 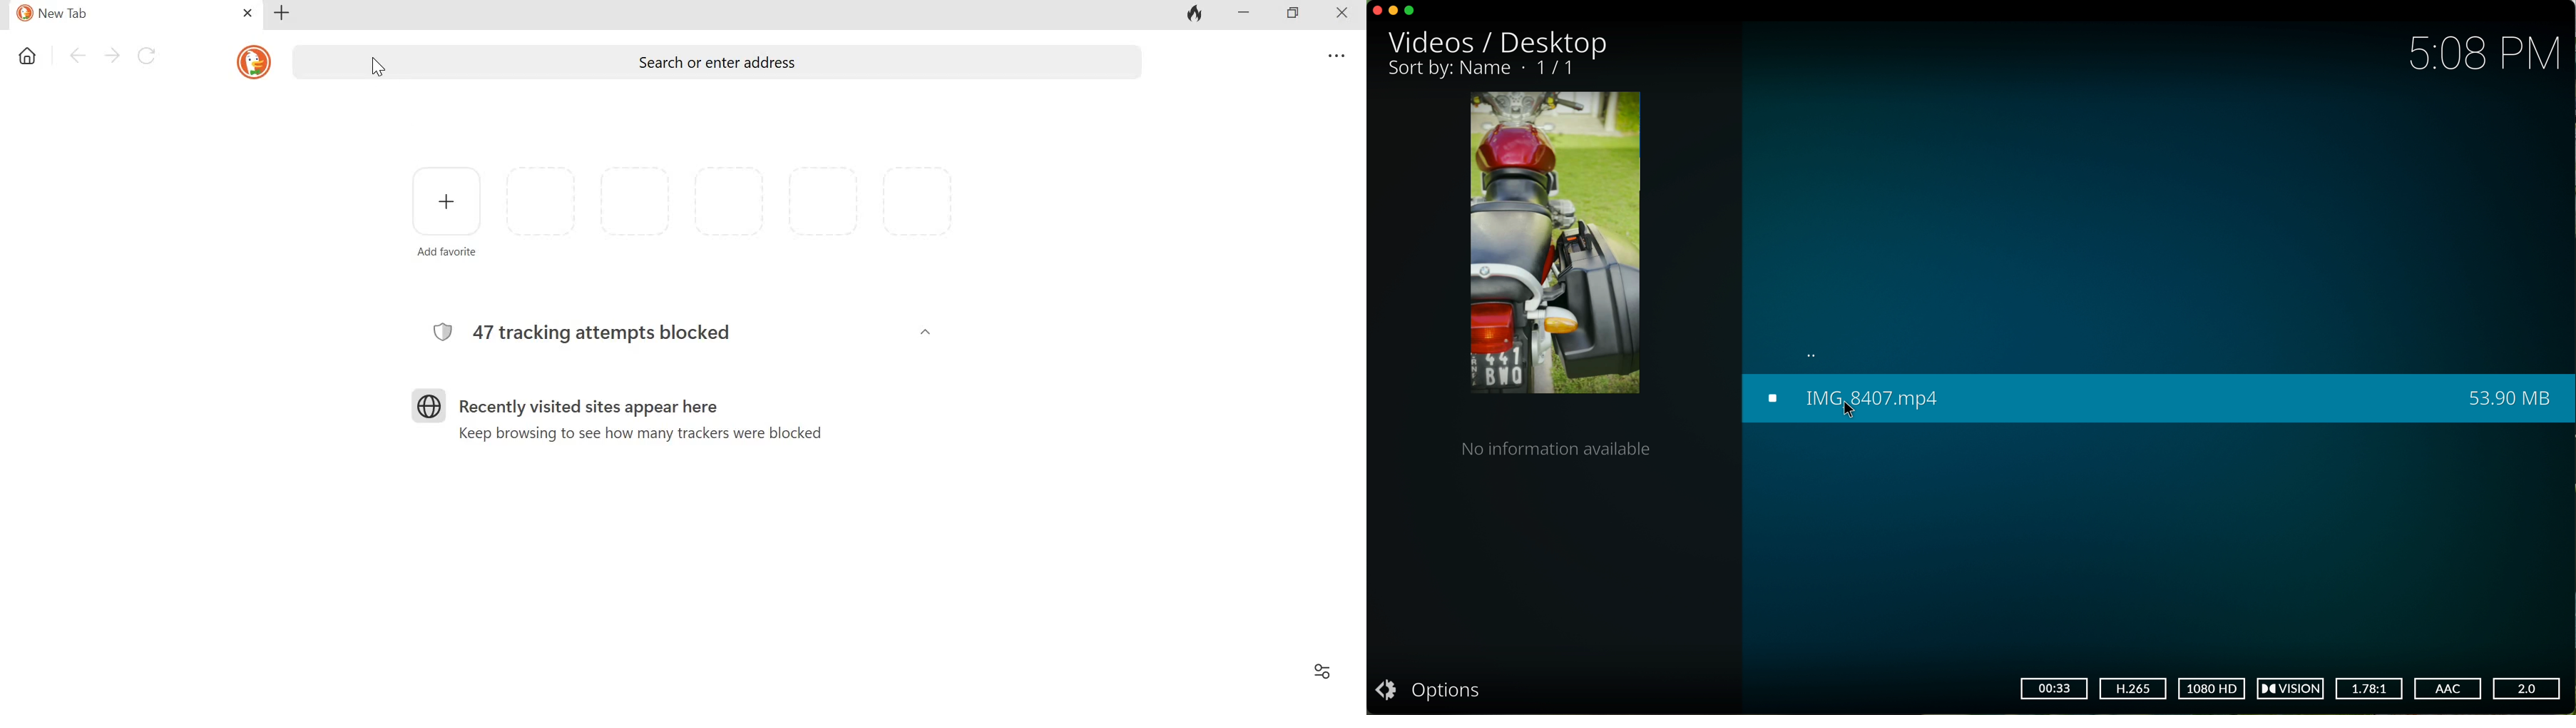 What do you see at coordinates (588, 407) in the screenshot?
I see `Recently visited sites appear here` at bounding box center [588, 407].